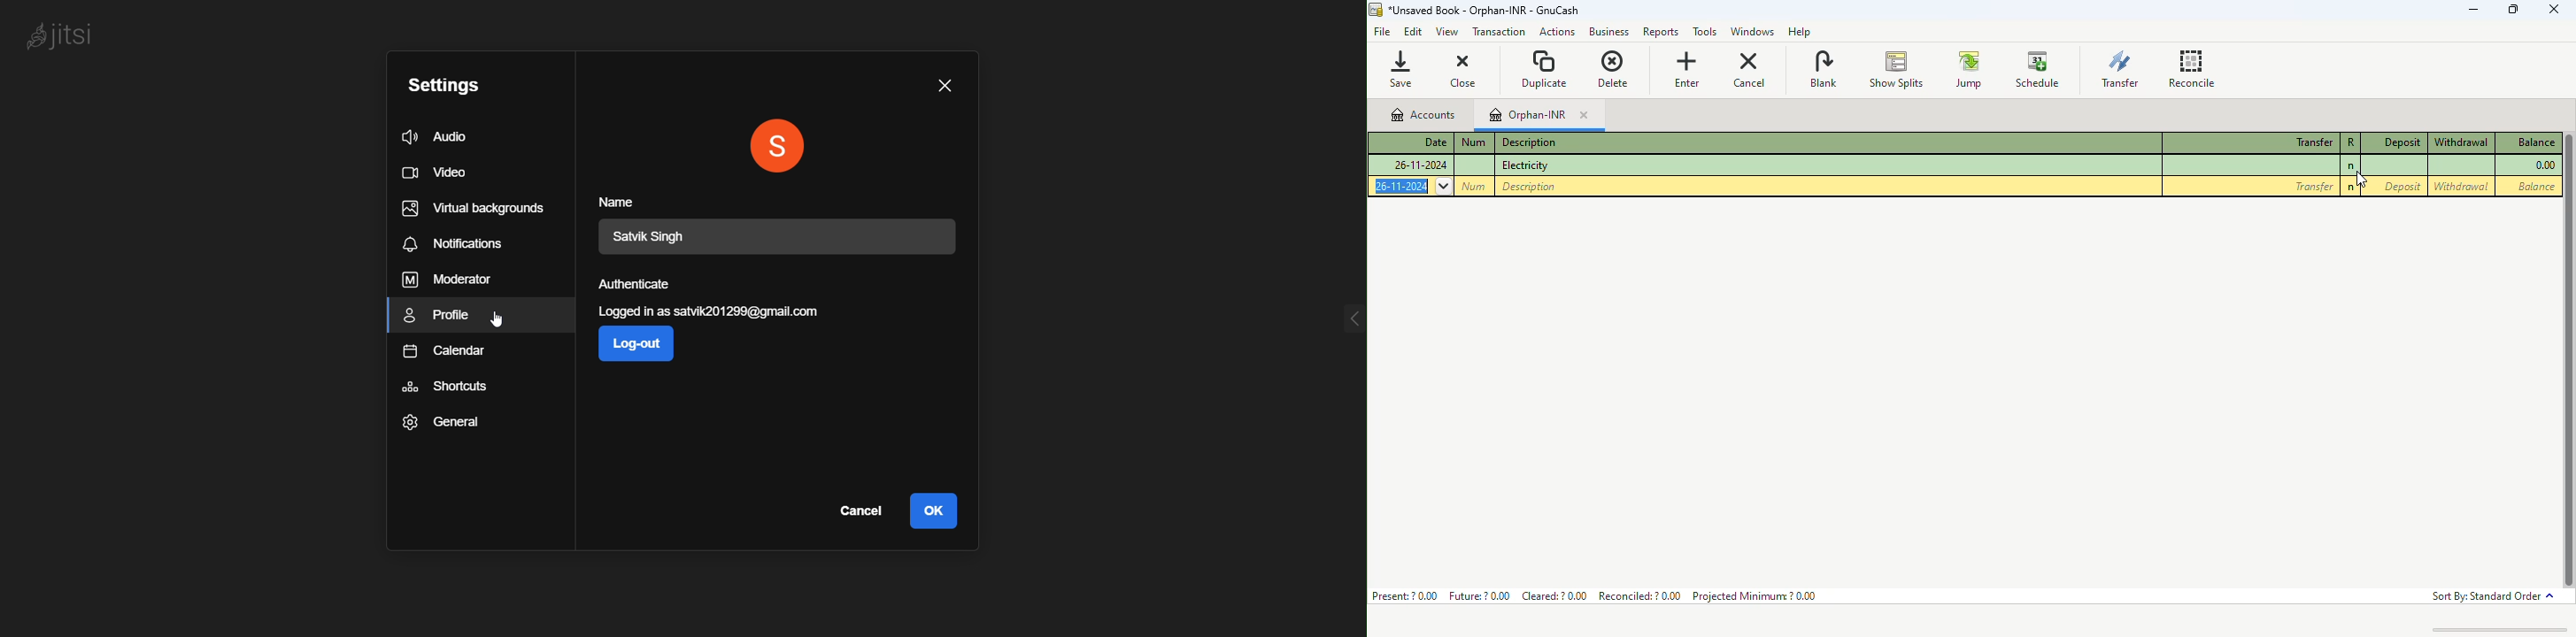  I want to click on orphan-INR, so click(1529, 115).